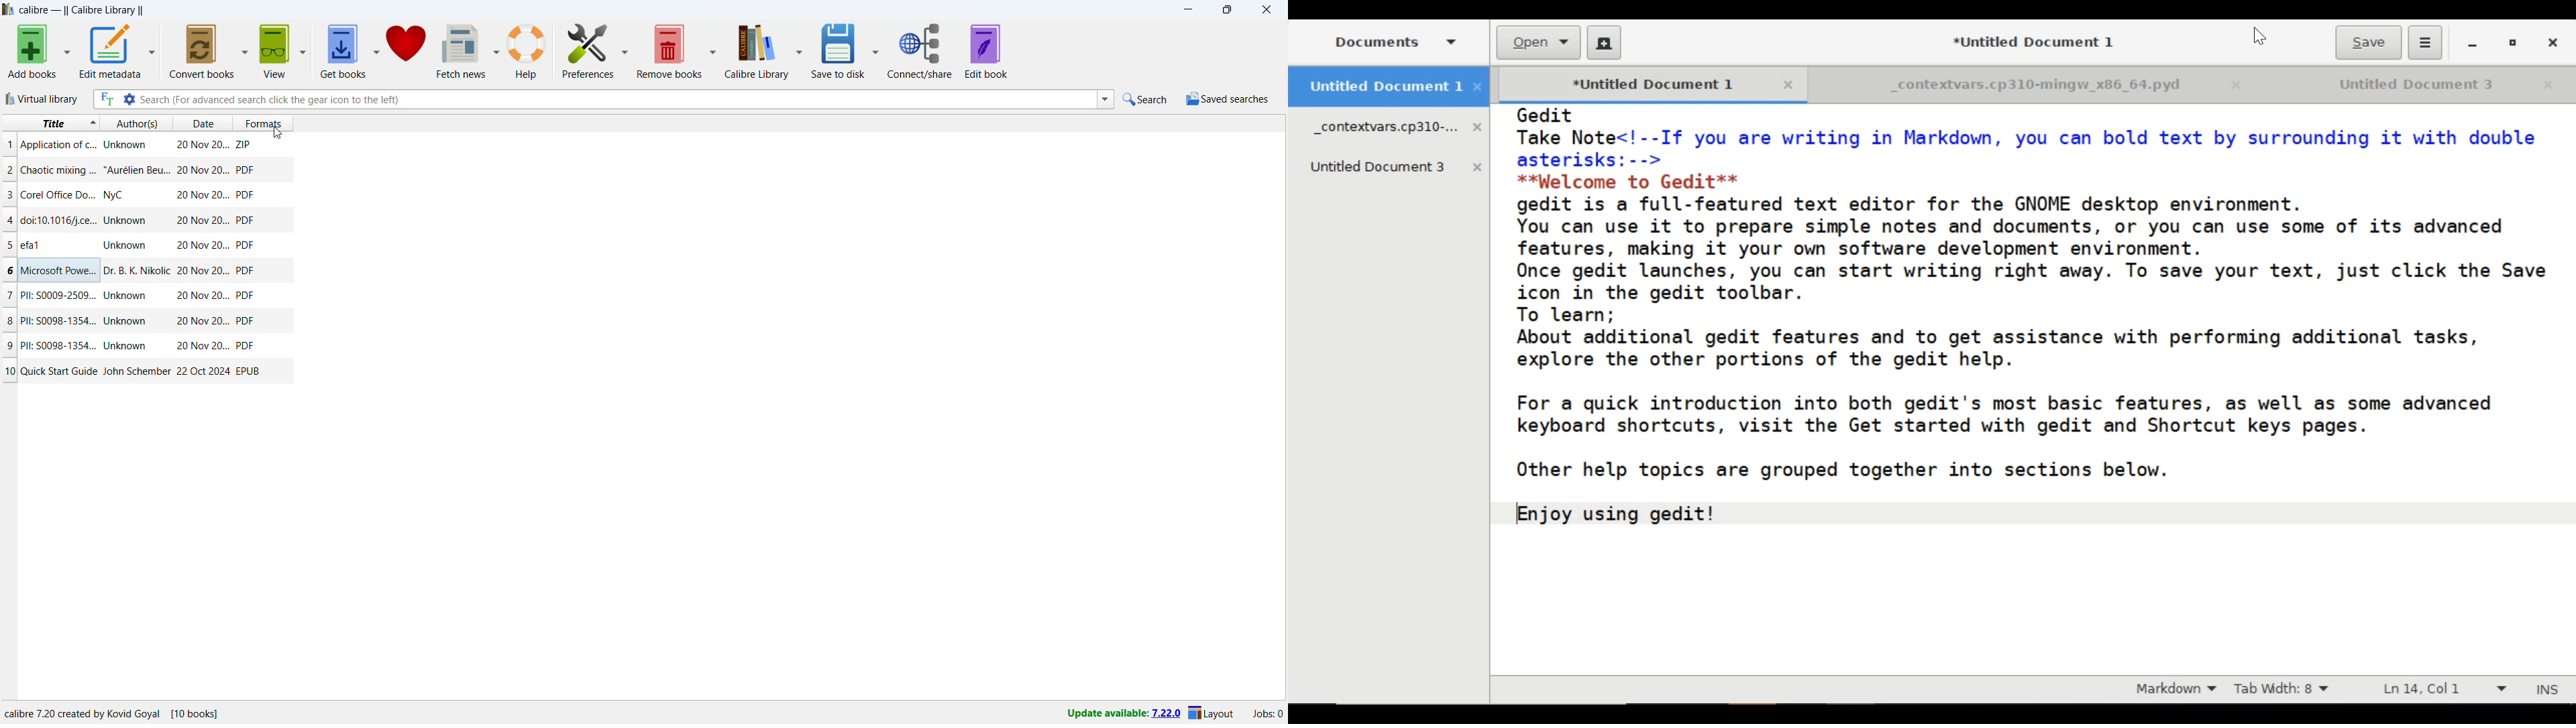  I want to click on save to disk, so click(838, 50).